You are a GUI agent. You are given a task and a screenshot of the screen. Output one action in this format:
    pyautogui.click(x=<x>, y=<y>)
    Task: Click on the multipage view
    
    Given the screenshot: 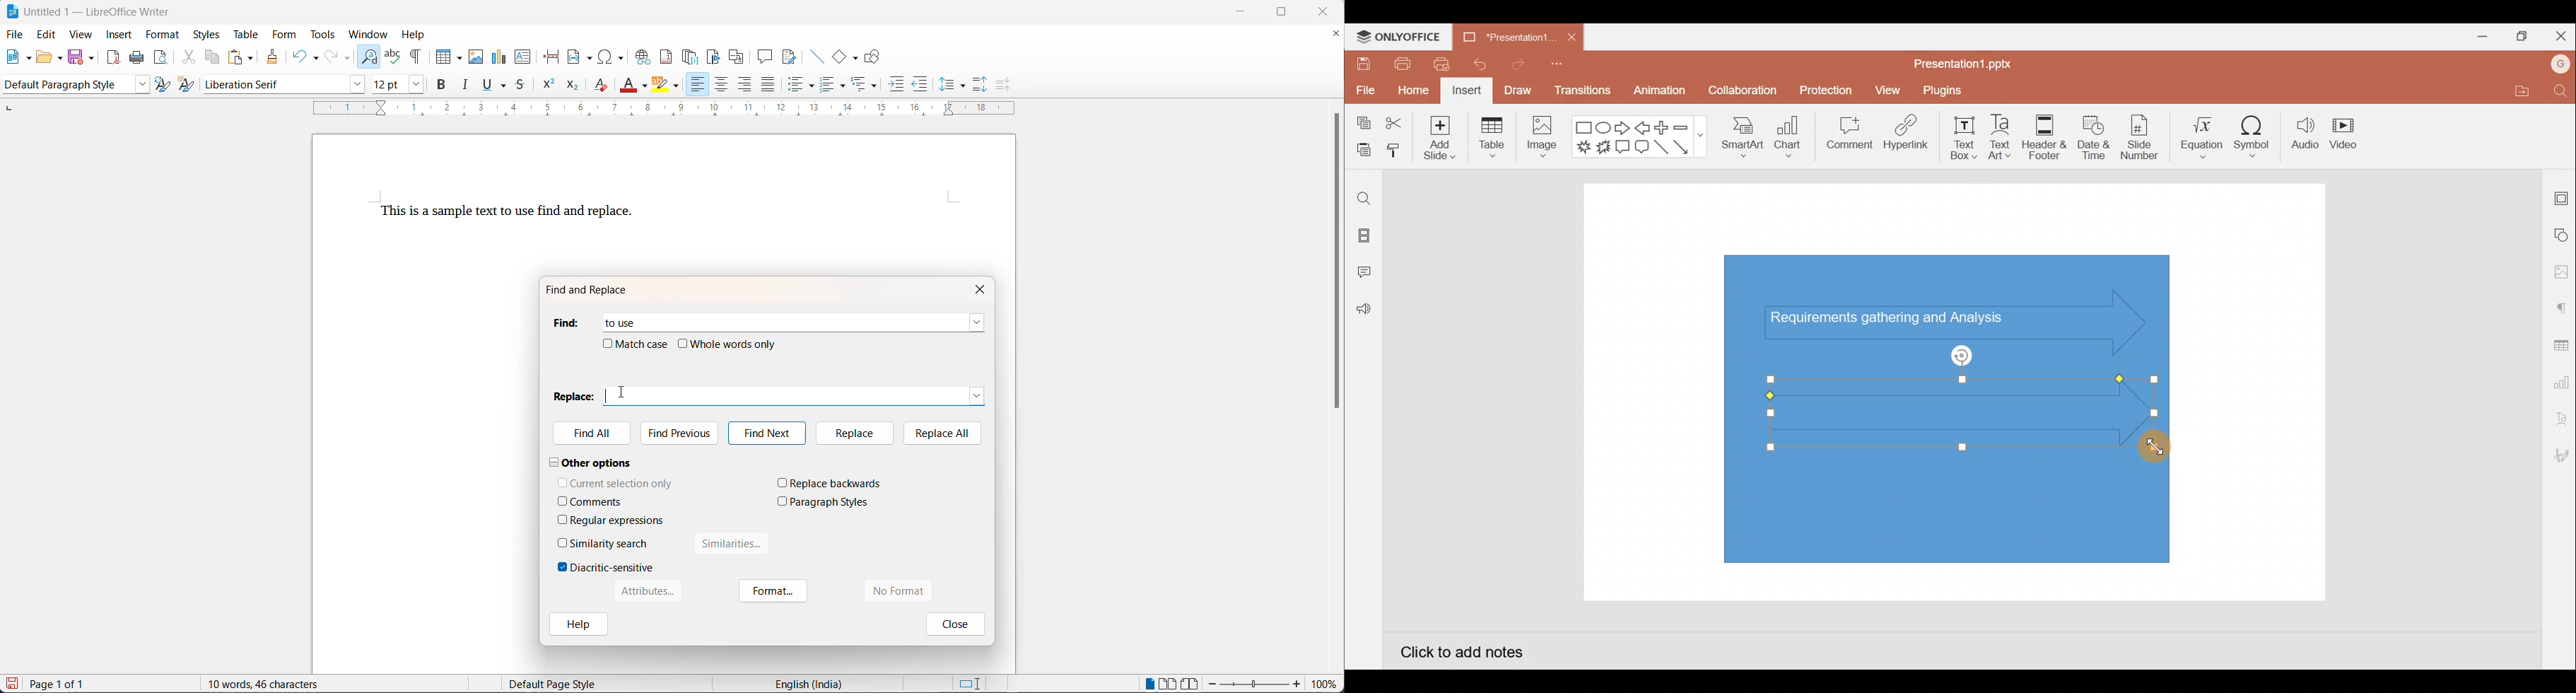 What is the action you would take?
    pyautogui.click(x=1167, y=683)
    